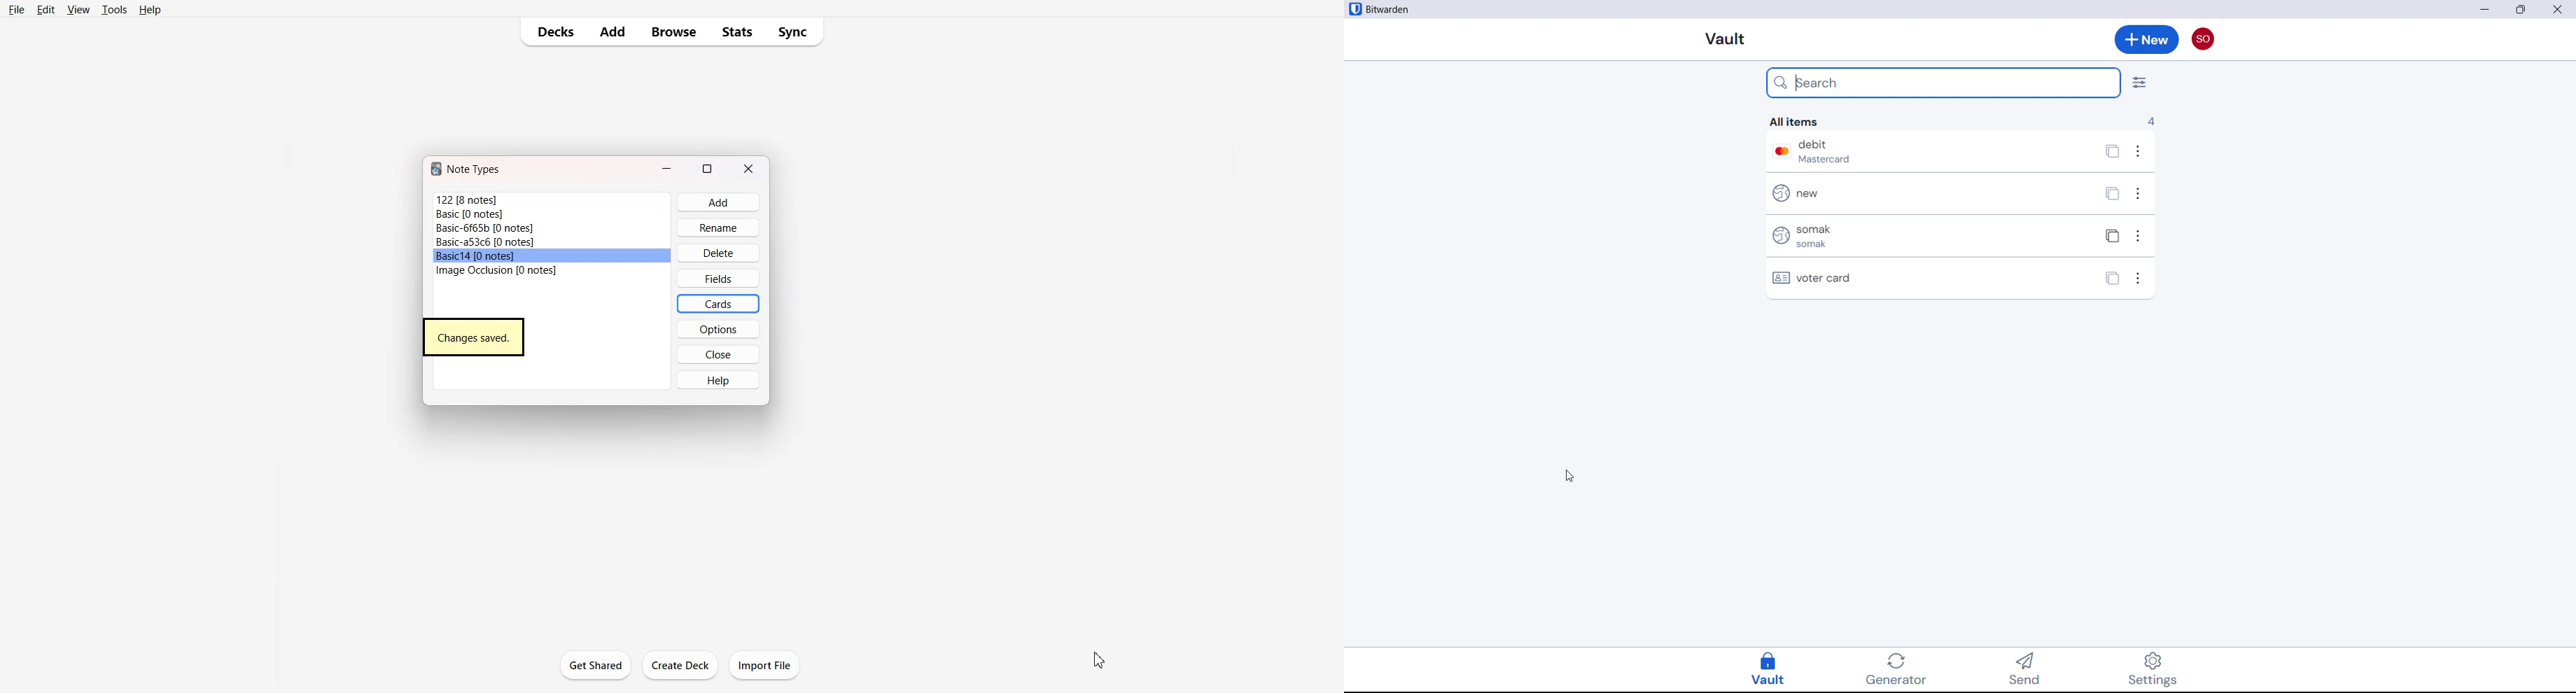 The image size is (2576, 700). I want to click on option for "somak", so click(2137, 235).